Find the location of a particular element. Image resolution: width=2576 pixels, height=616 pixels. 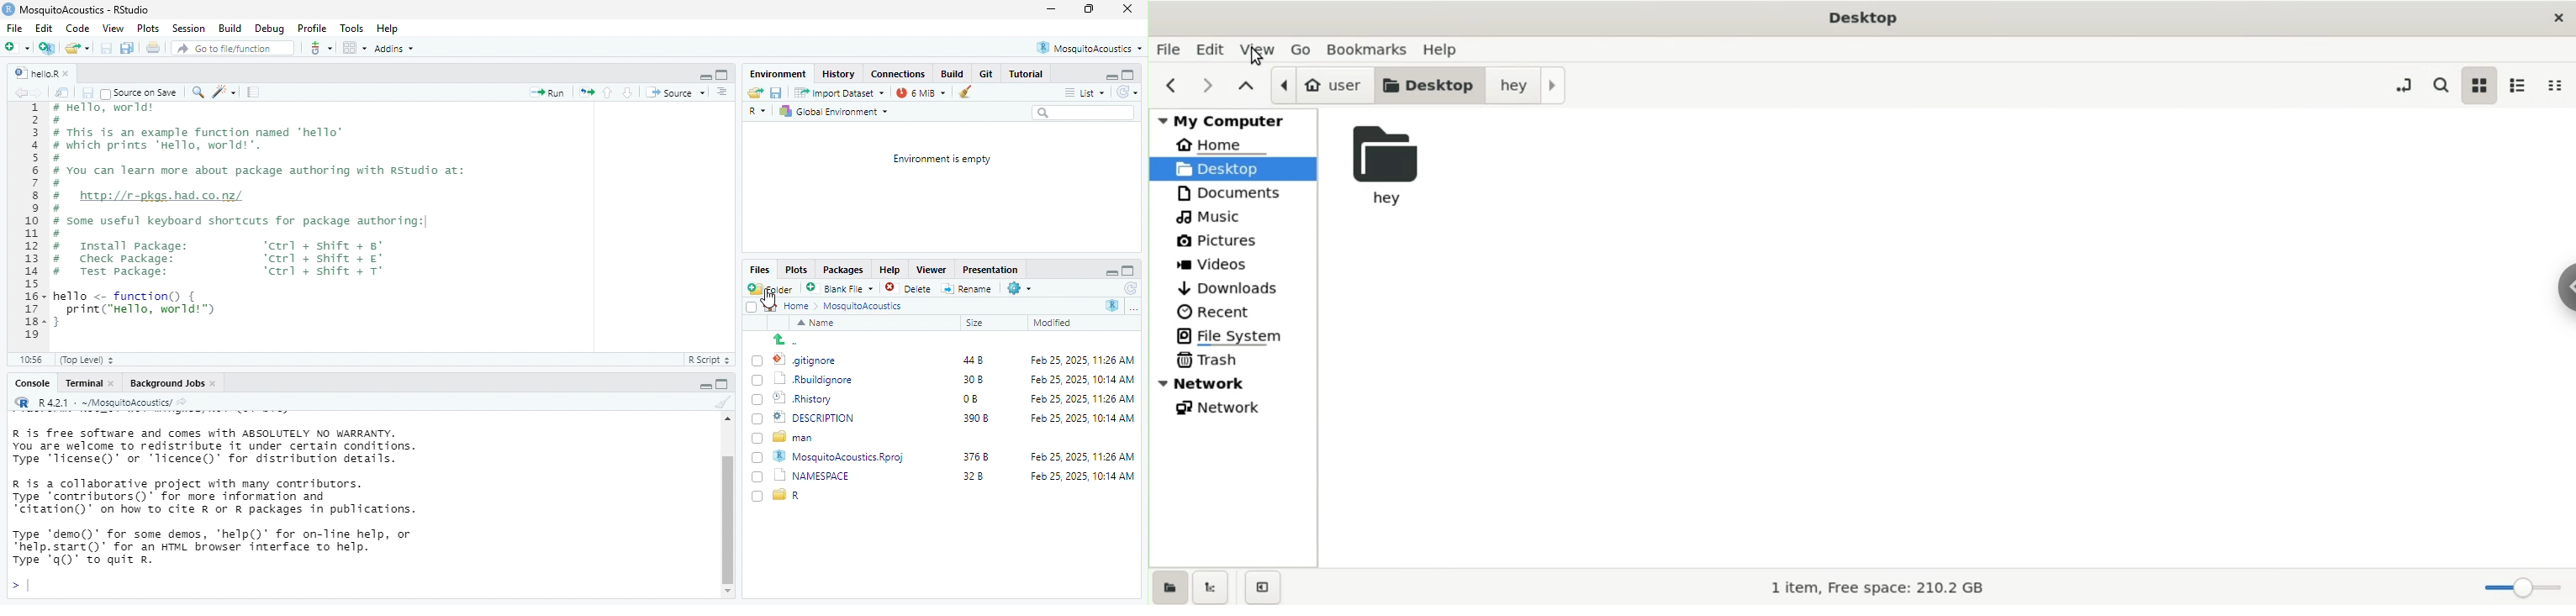

Plots is located at coordinates (147, 29).